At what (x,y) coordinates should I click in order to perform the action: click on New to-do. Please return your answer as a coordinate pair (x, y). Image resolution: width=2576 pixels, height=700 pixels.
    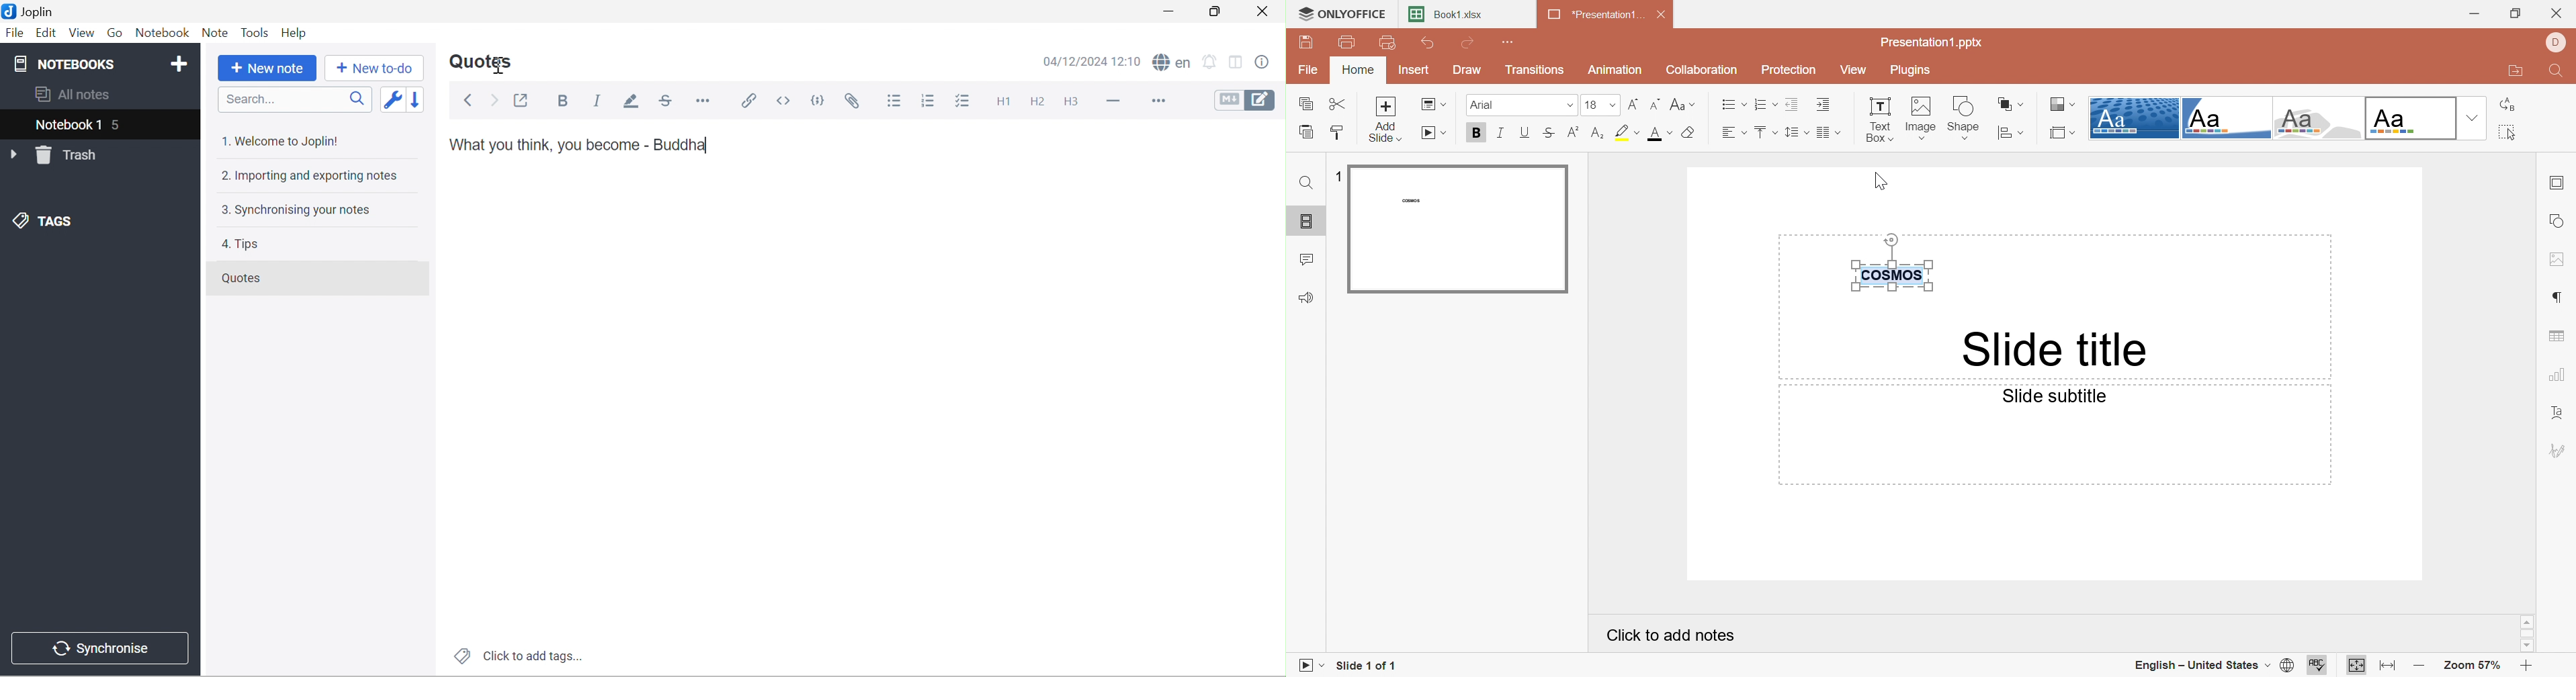
    Looking at the image, I should click on (375, 67).